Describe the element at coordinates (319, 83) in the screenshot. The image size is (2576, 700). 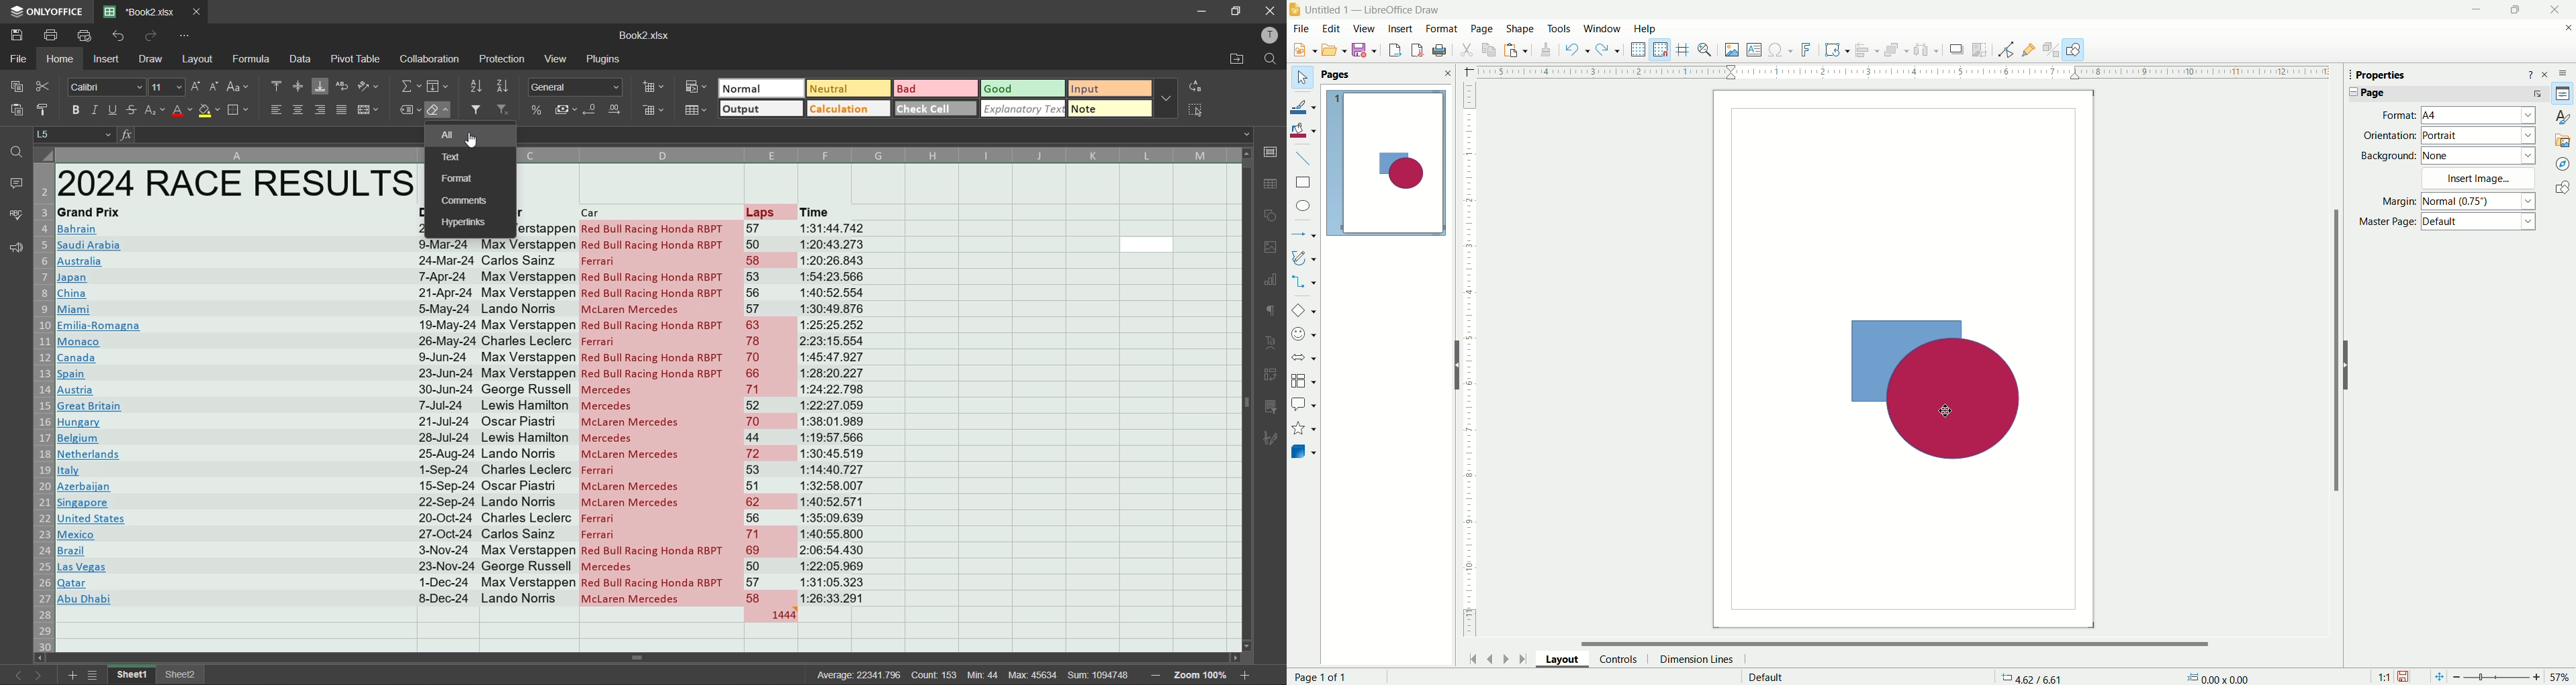
I see `align bottom` at that location.